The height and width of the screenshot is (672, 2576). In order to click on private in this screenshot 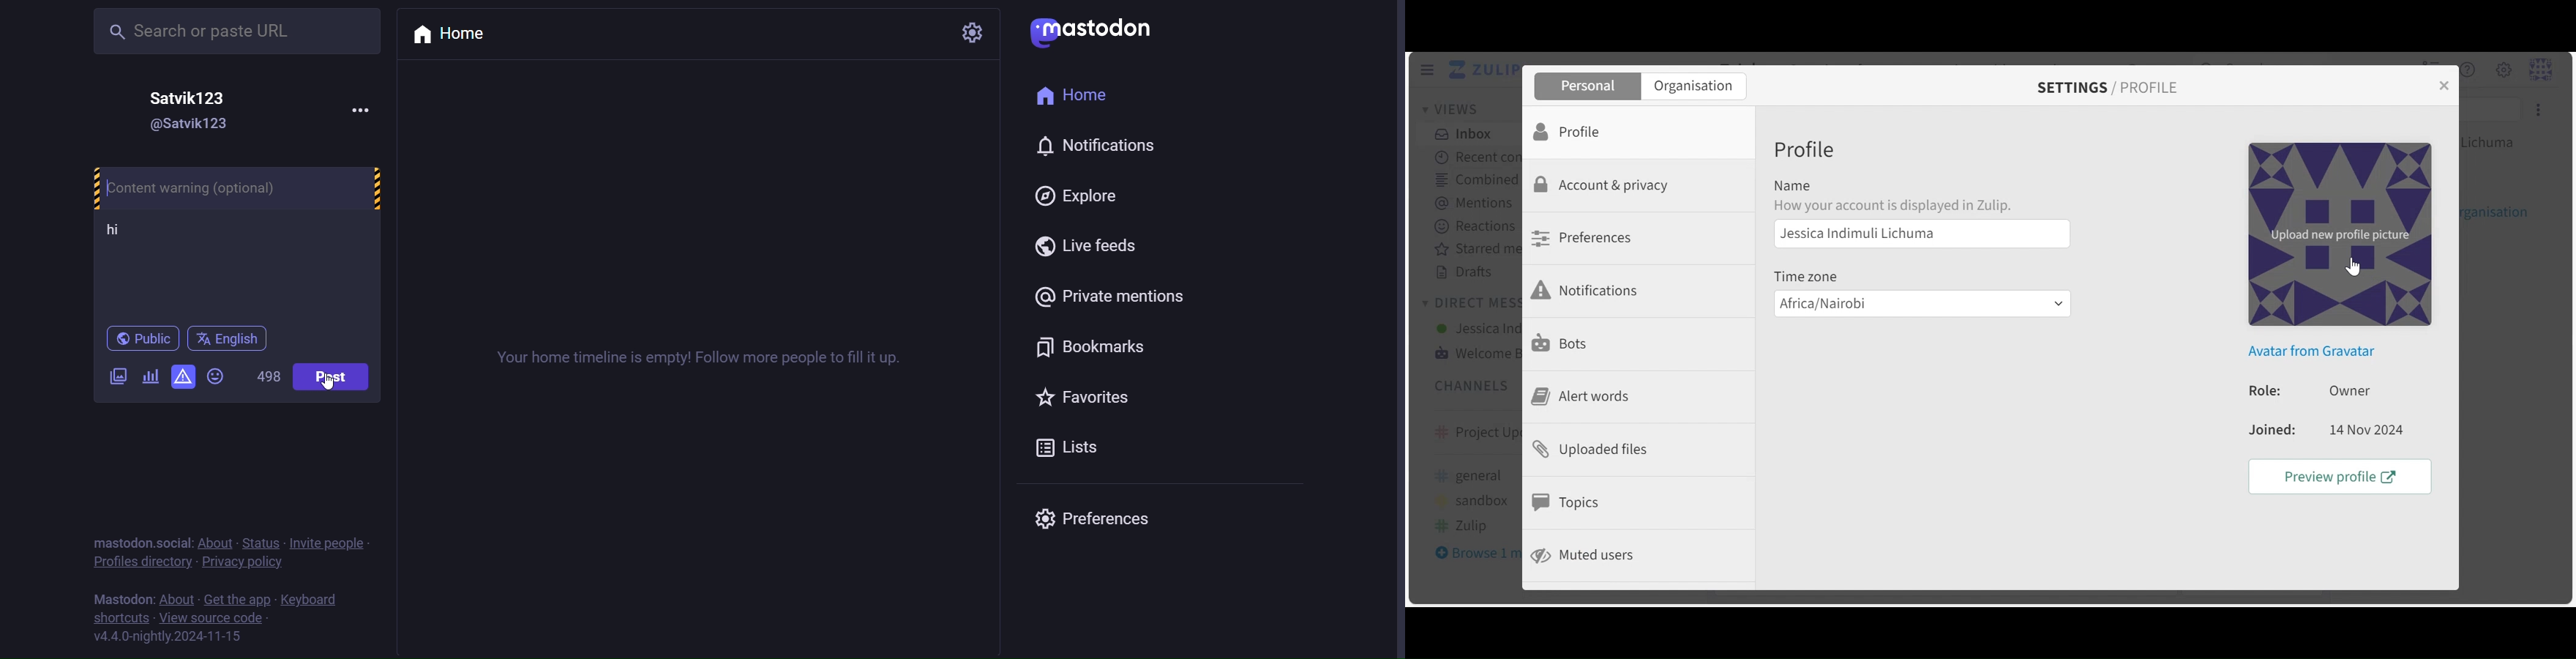, I will do `click(1117, 298)`.